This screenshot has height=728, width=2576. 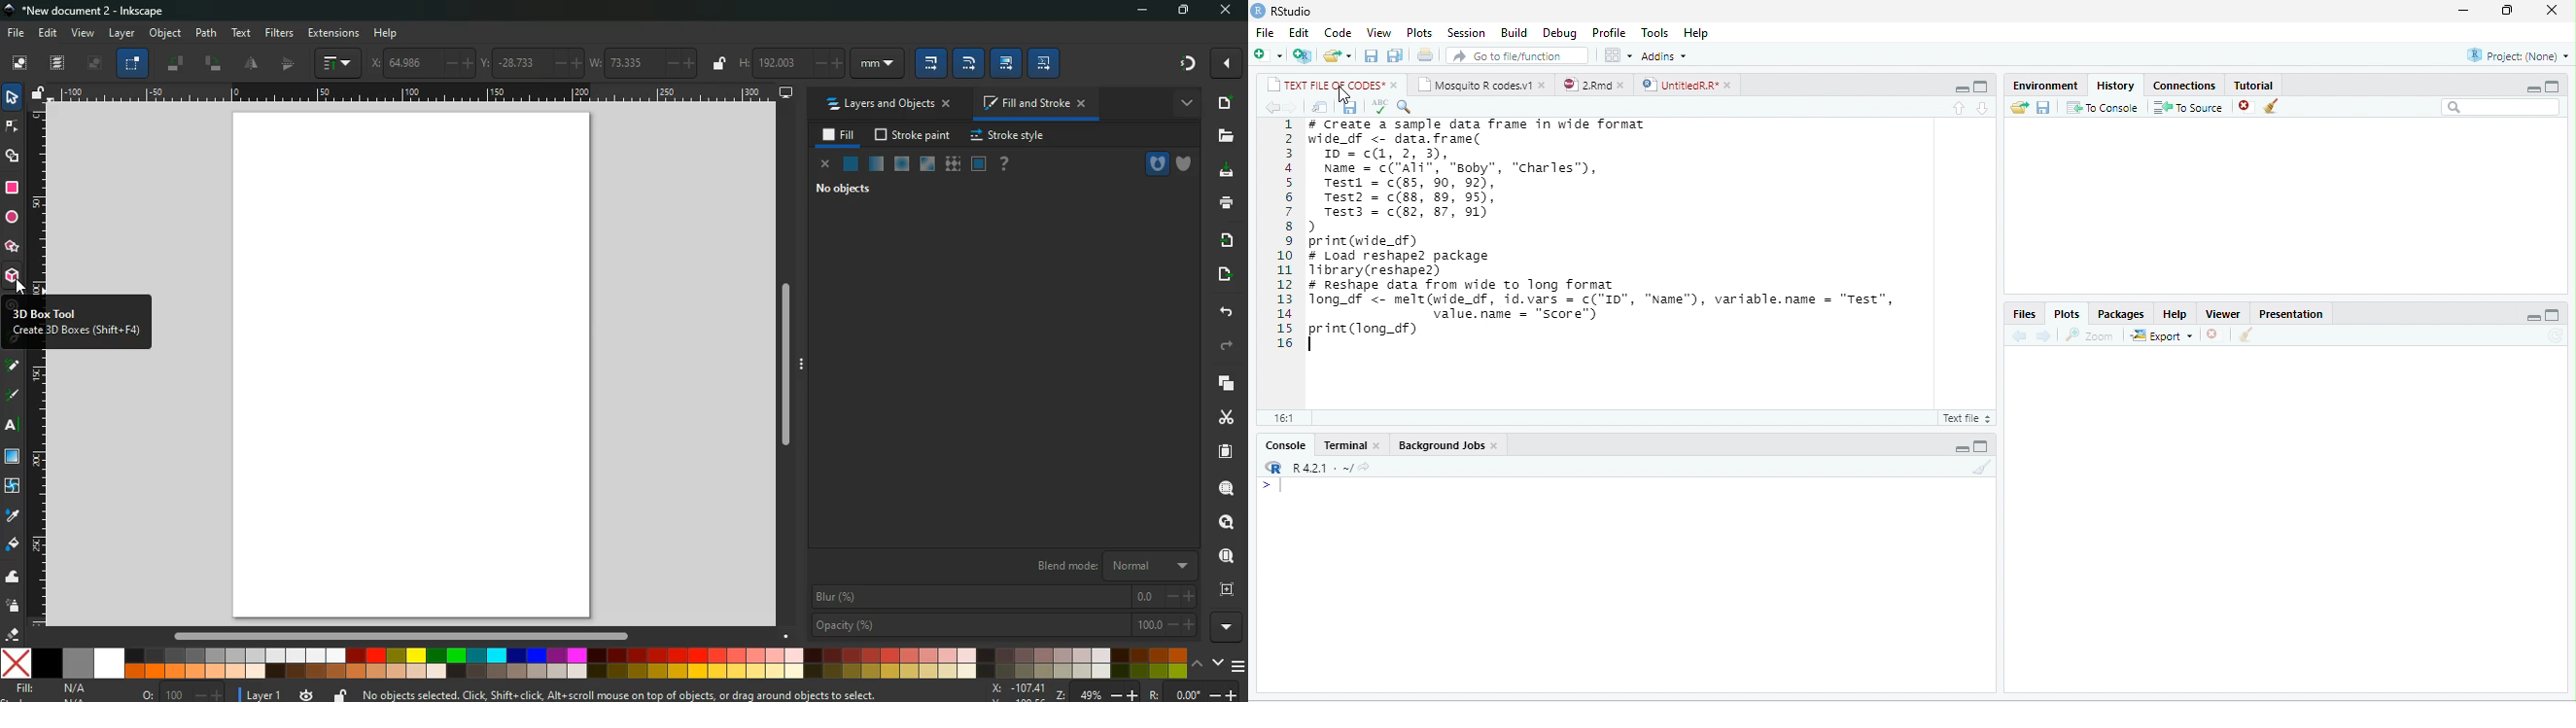 What do you see at coordinates (1373, 55) in the screenshot?
I see `save` at bounding box center [1373, 55].